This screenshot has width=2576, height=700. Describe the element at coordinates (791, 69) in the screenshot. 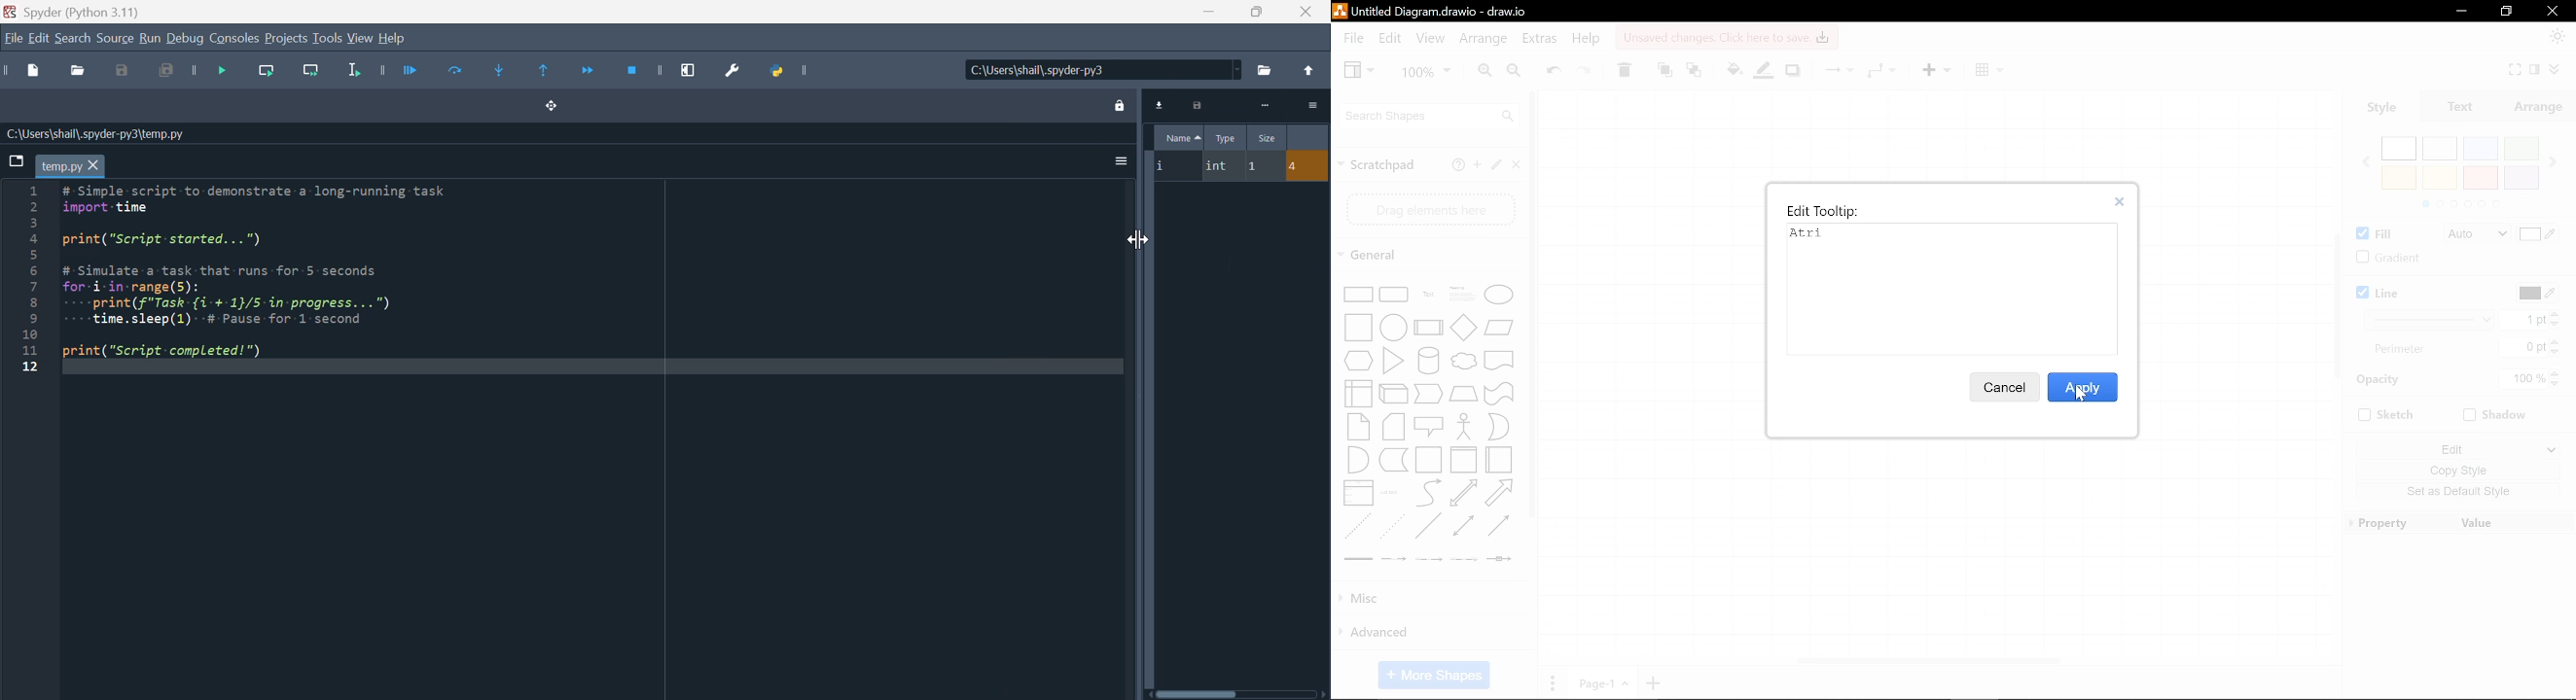

I see `Python path manager` at that location.